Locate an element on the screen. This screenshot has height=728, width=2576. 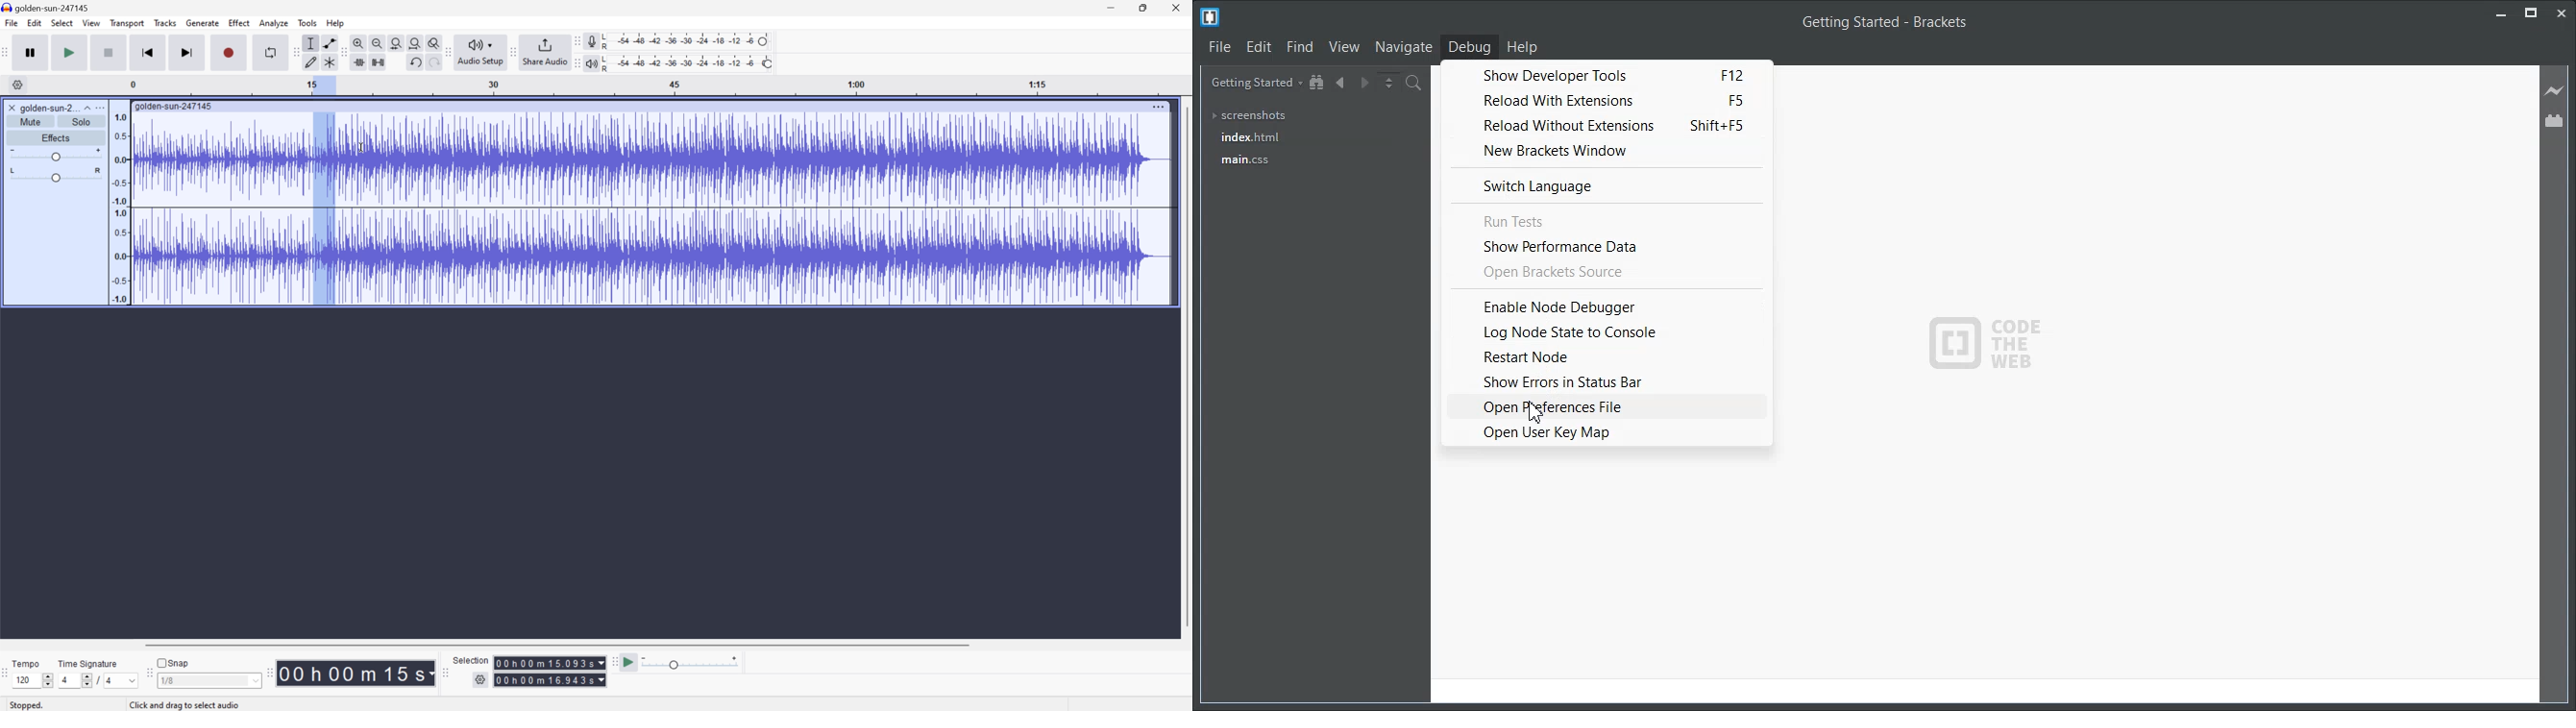
Zoom in is located at coordinates (358, 43).